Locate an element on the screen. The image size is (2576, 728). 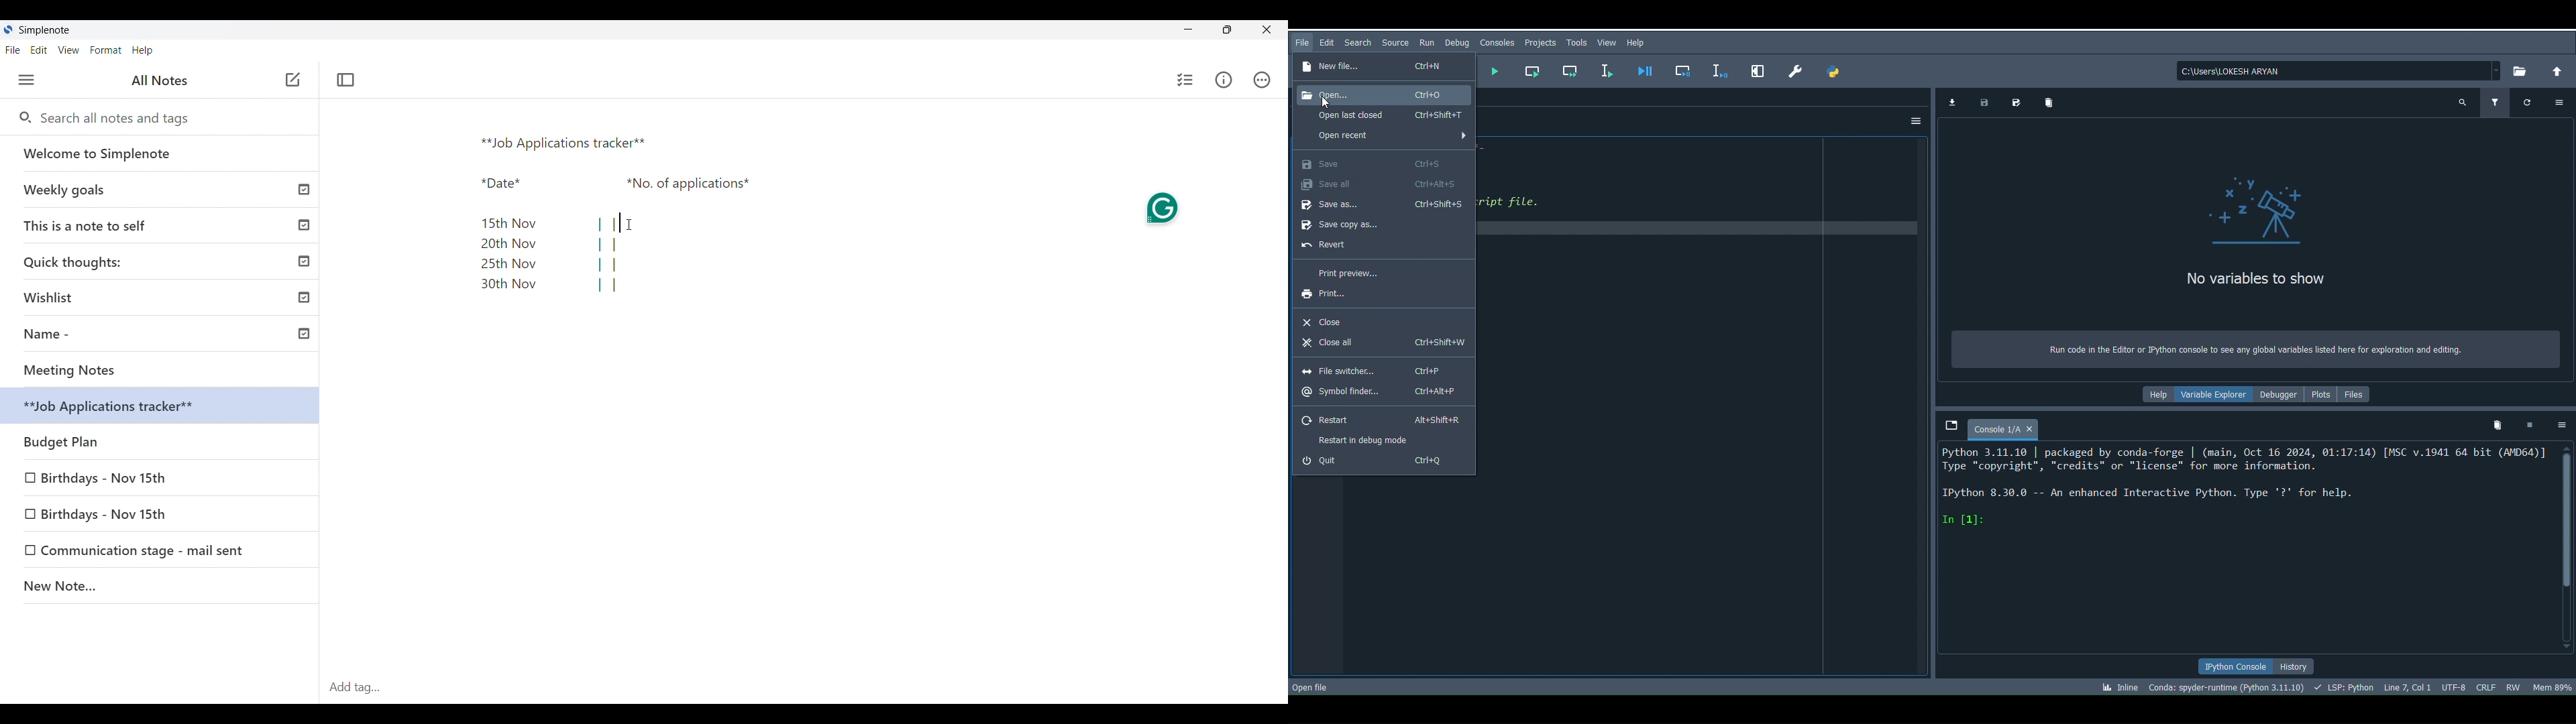
File EOL Status is located at coordinates (2486, 684).